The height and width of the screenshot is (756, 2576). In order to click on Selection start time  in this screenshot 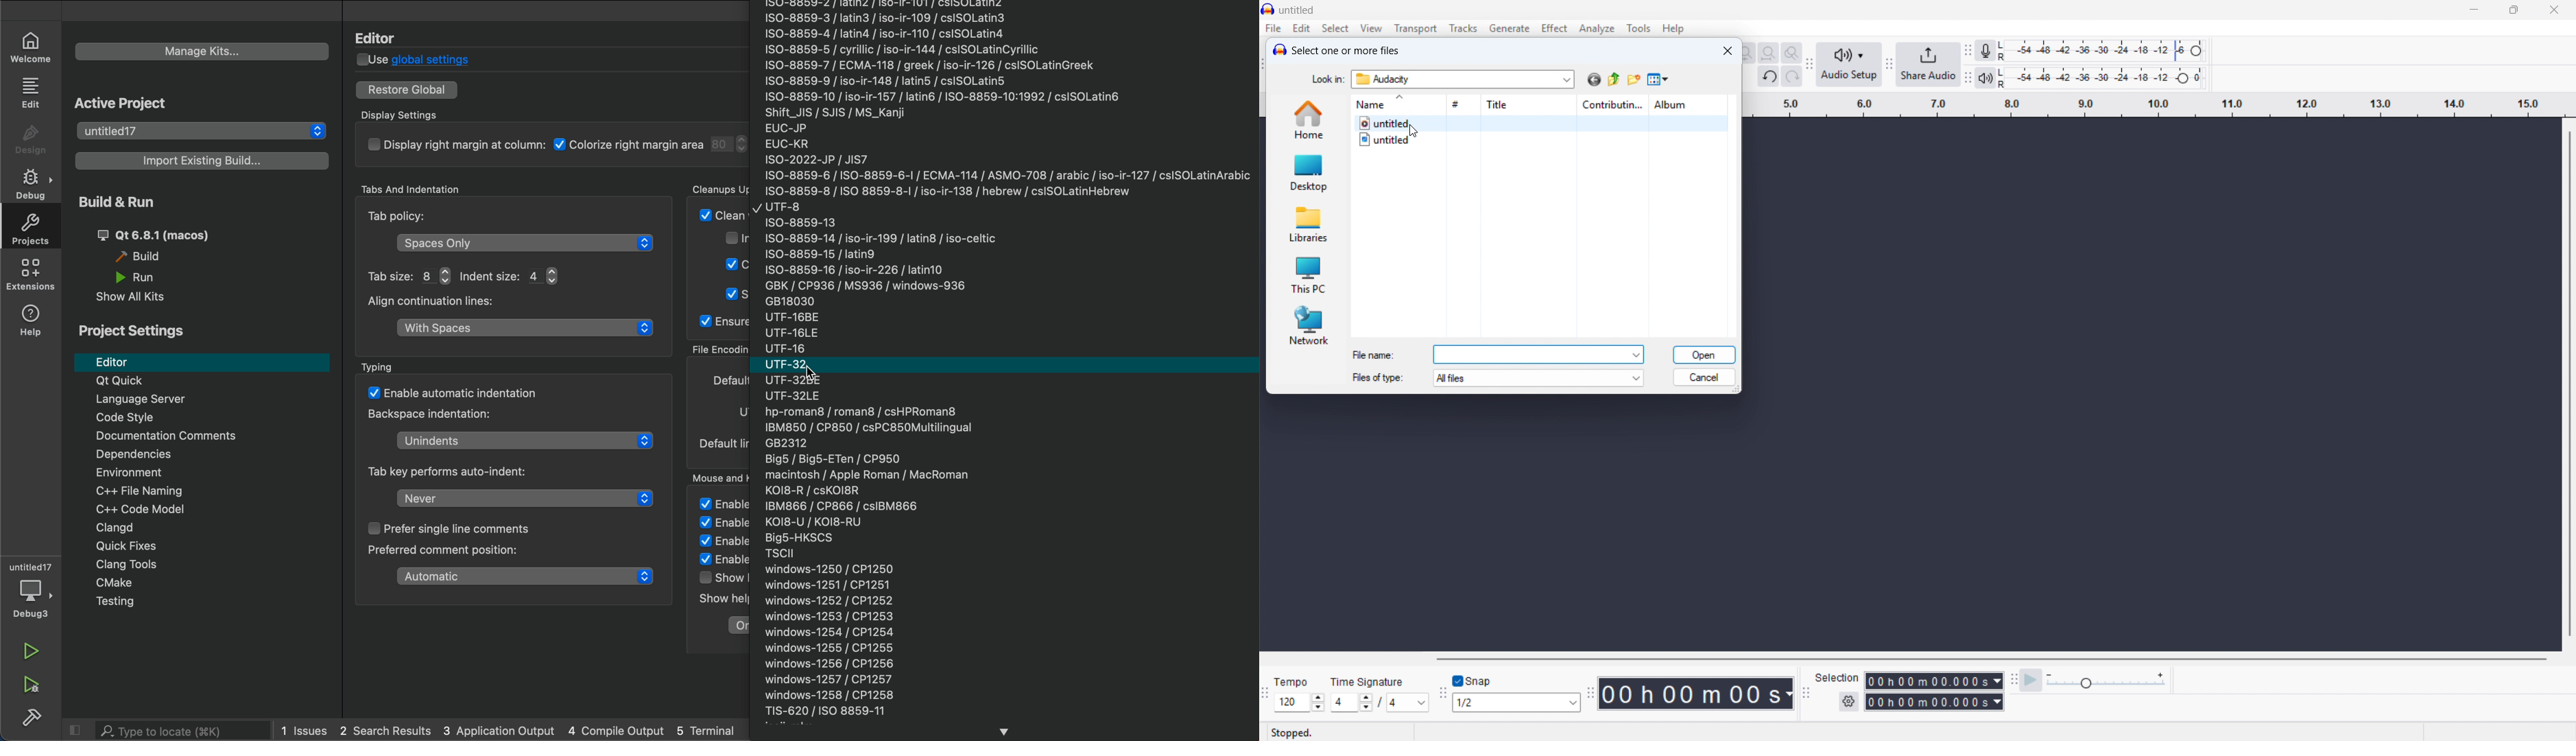, I will do `click(1935, 681)`.